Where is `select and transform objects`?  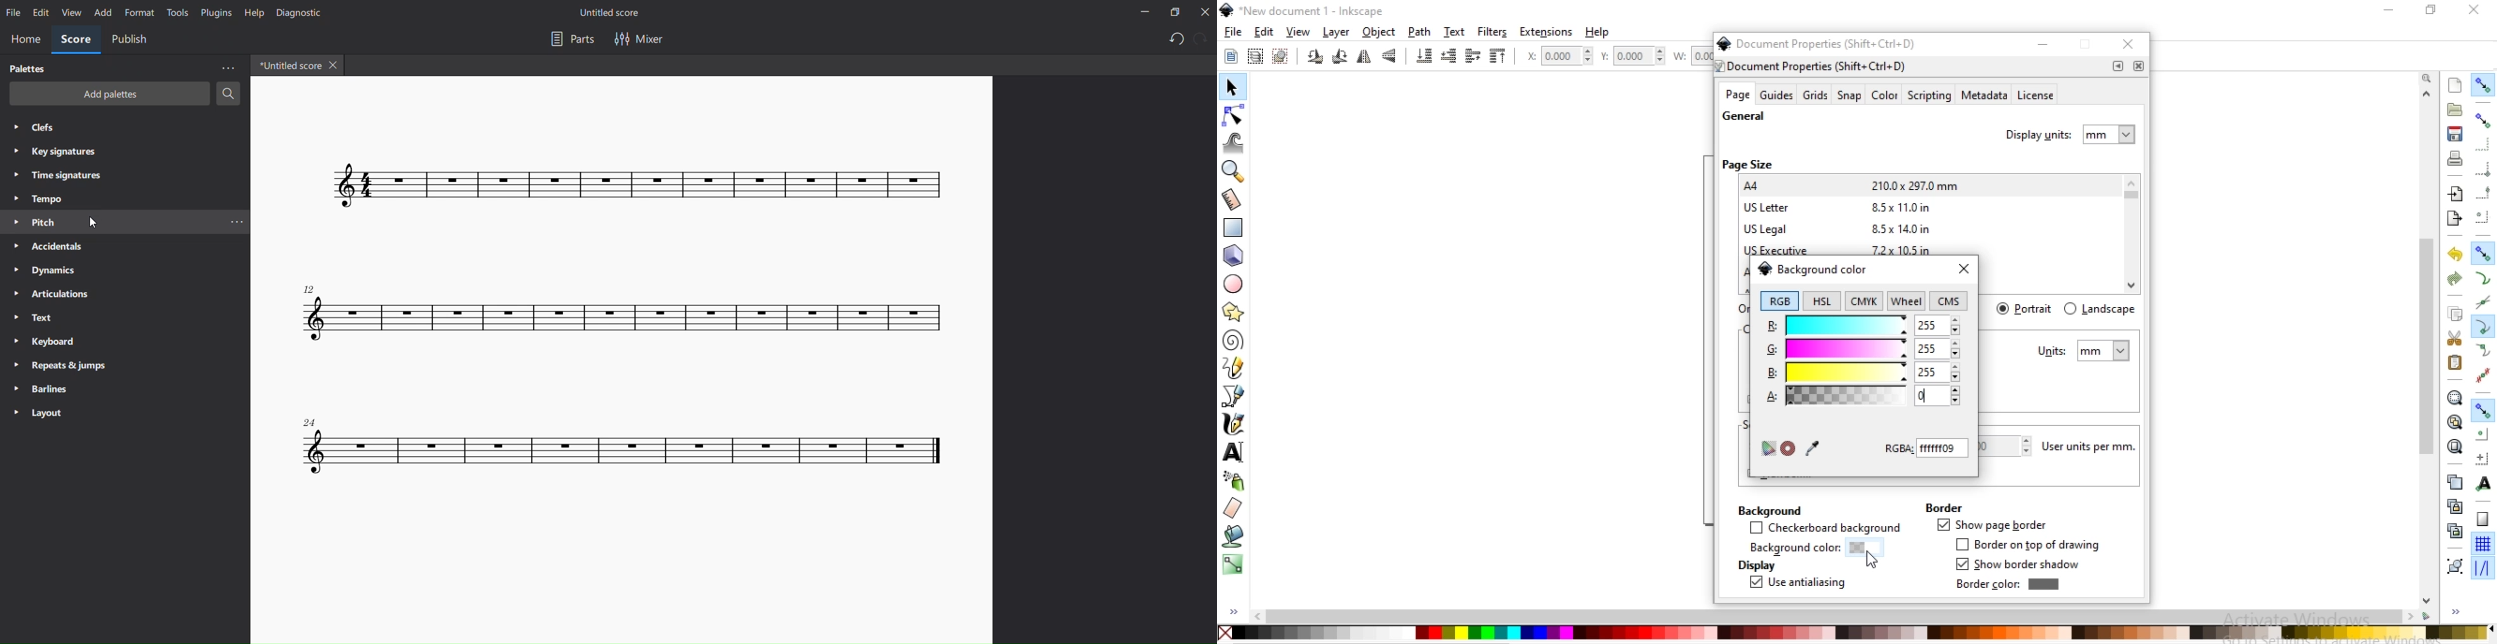
select and transform objects is located at coordinates (1231, 88).